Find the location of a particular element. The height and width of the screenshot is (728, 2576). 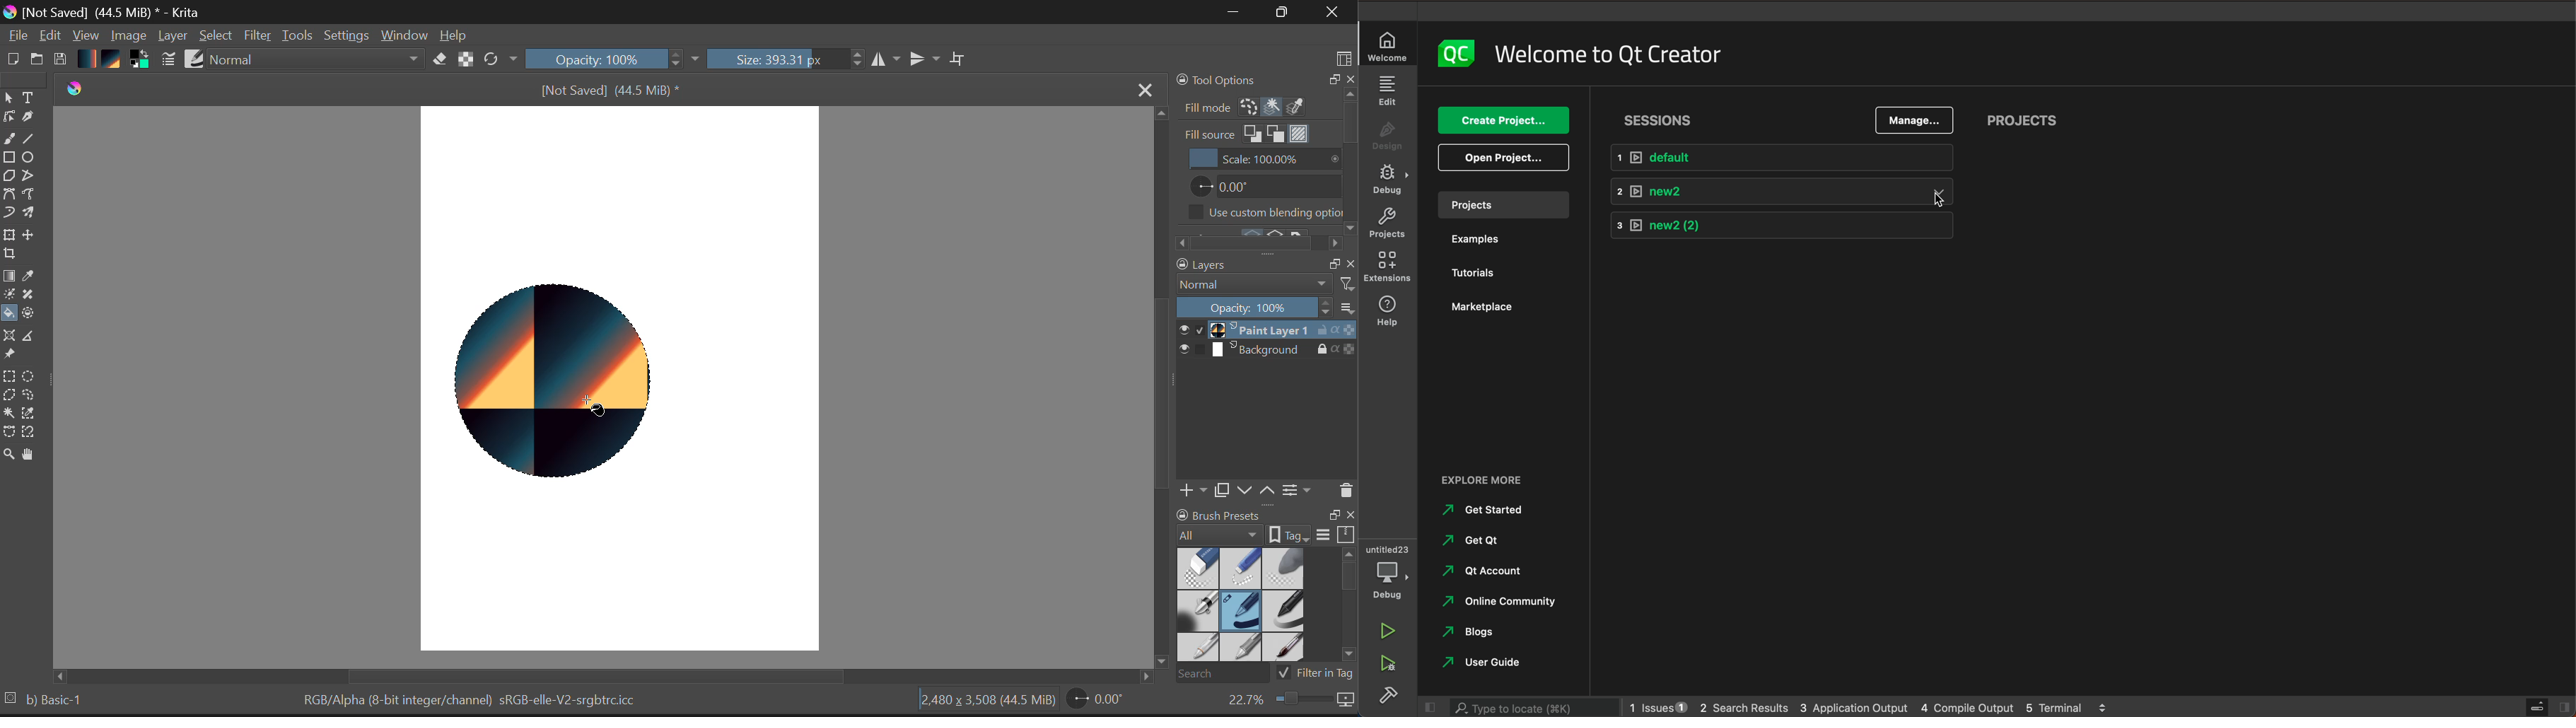

Multibrush Tool is located at coordinates (33, 214).